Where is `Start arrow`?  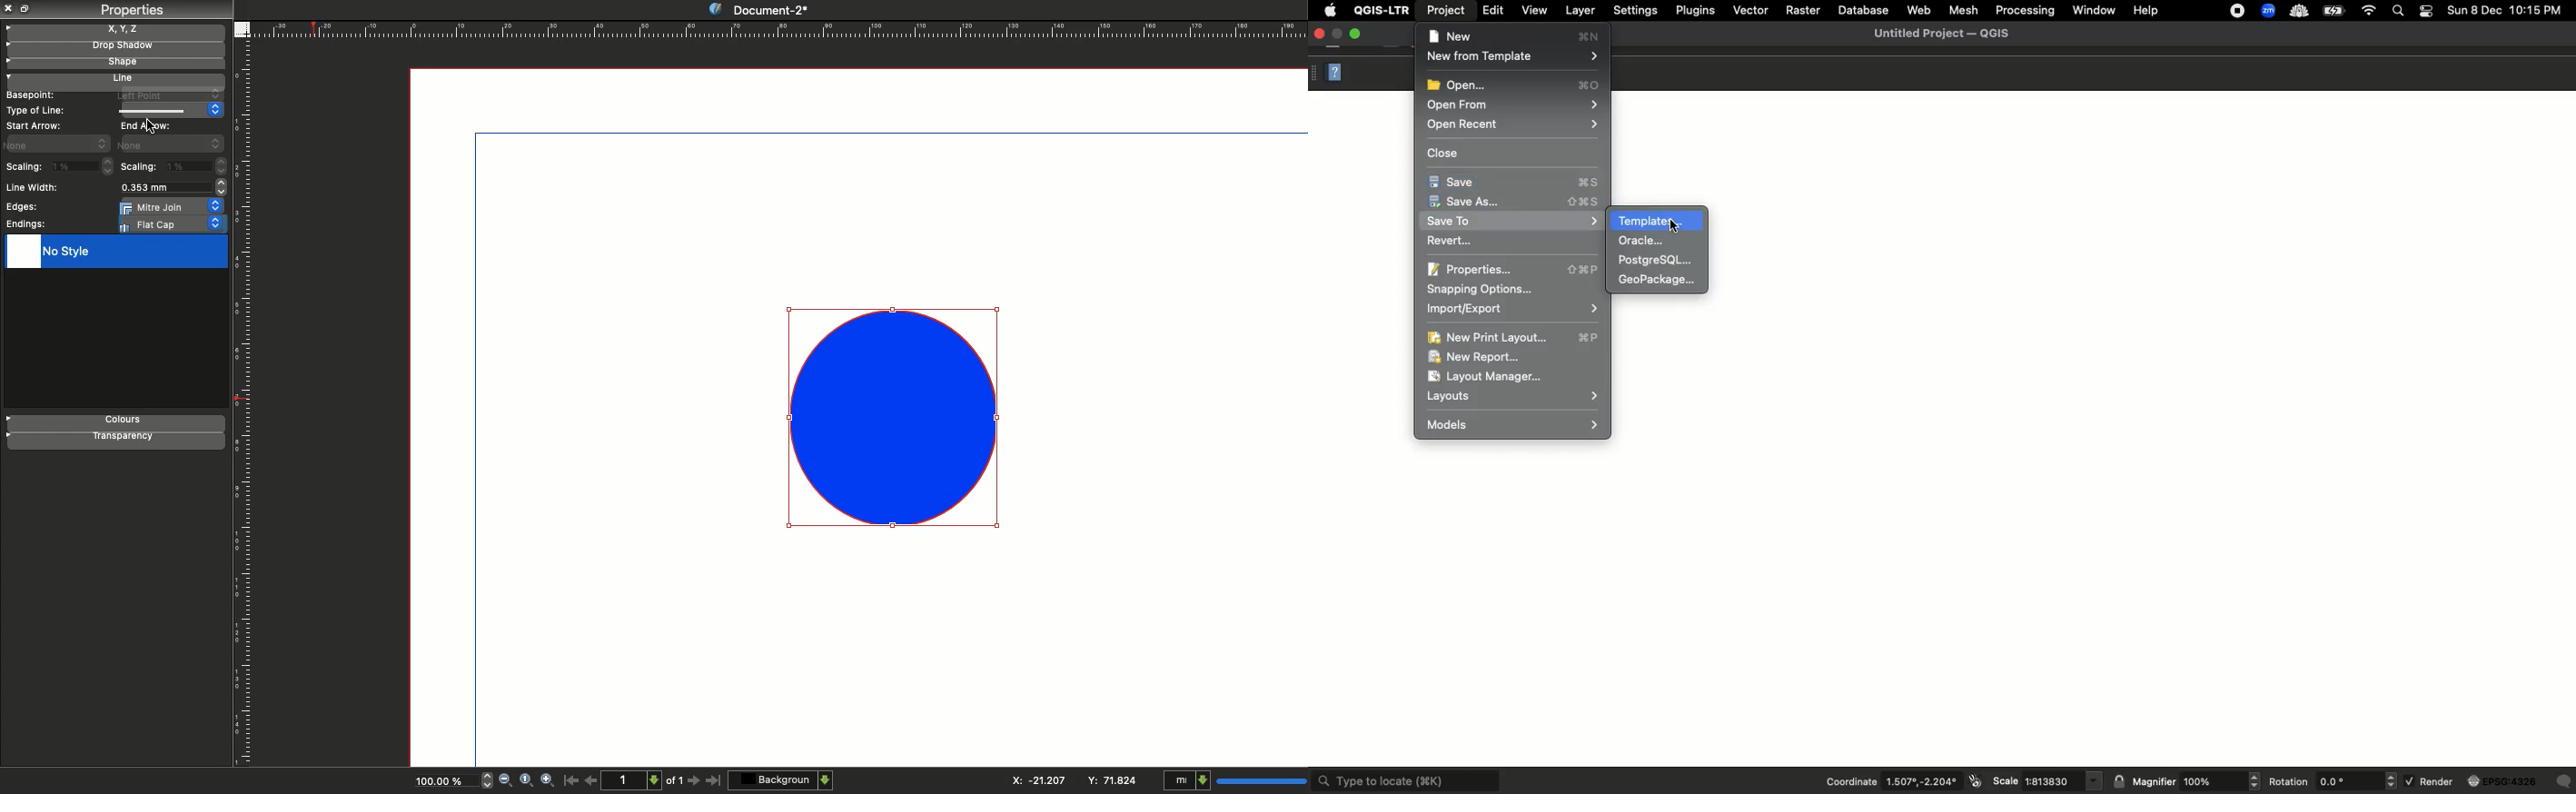 Start arrow is located at coordinates (35, 125).